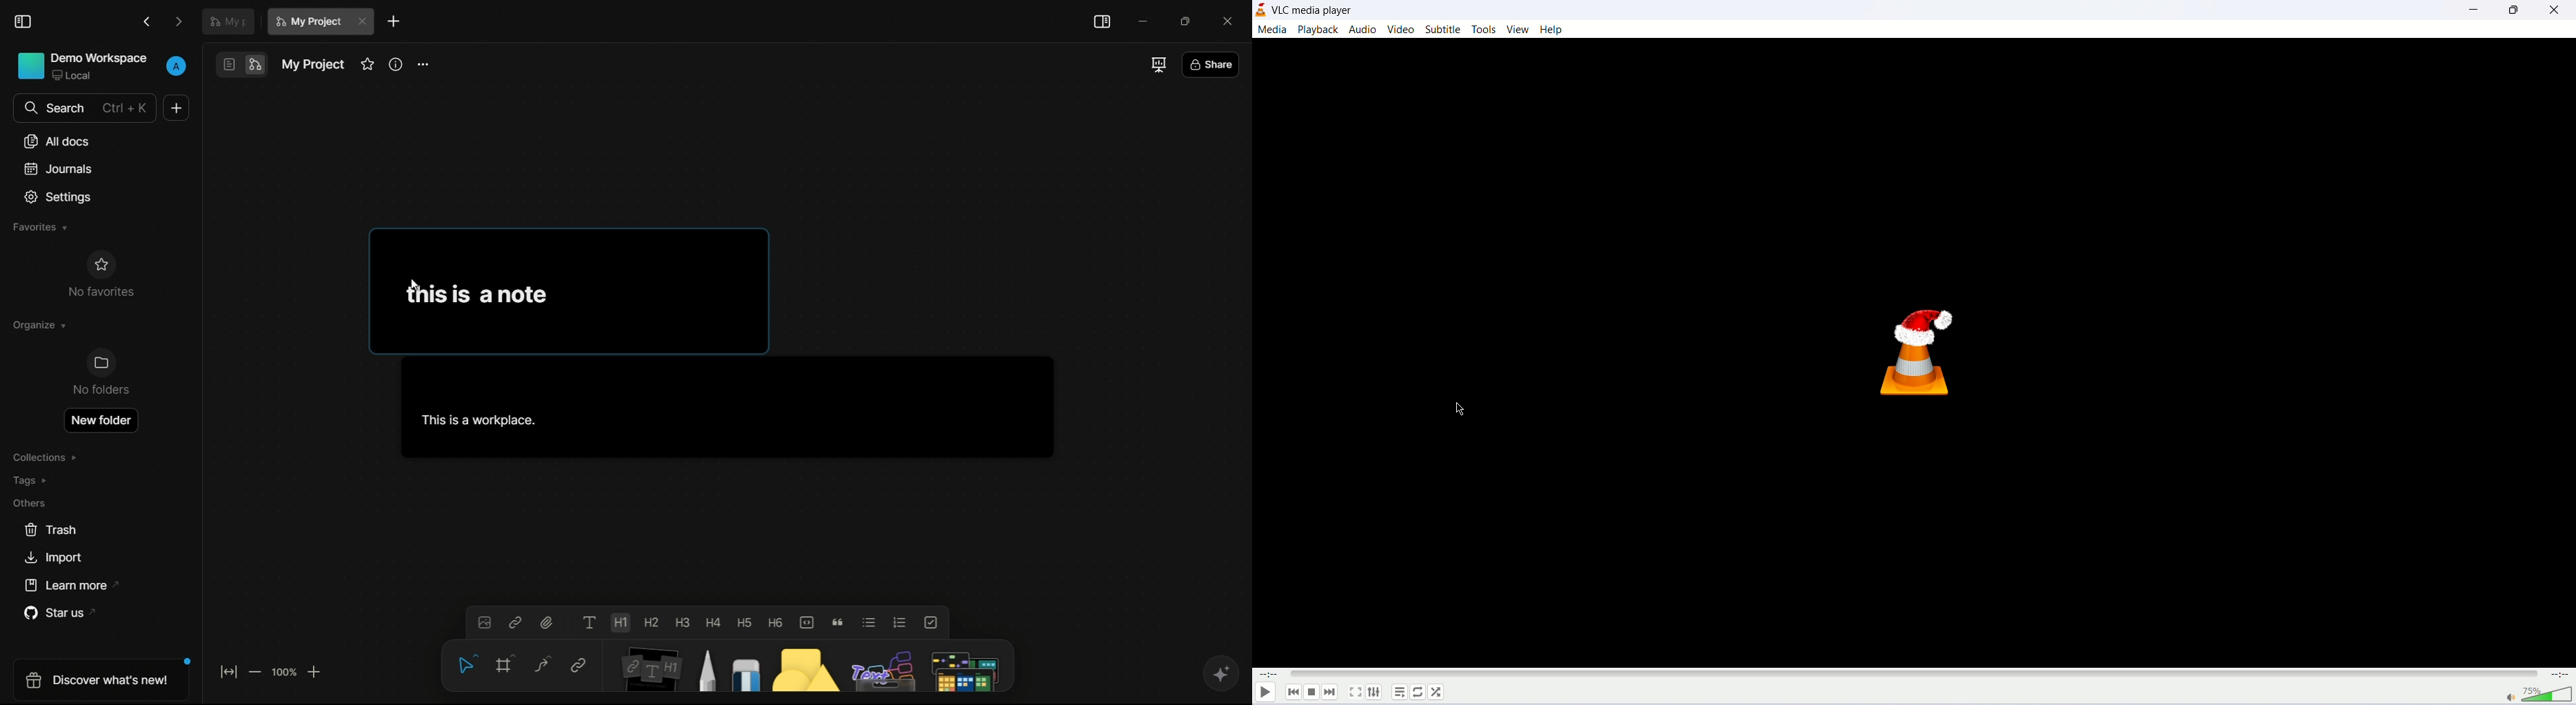 The image size is (2576, 728). What do you see at coordinates (54, 557) in the screenshot?
I see `import` at bounding box center [54, 557].